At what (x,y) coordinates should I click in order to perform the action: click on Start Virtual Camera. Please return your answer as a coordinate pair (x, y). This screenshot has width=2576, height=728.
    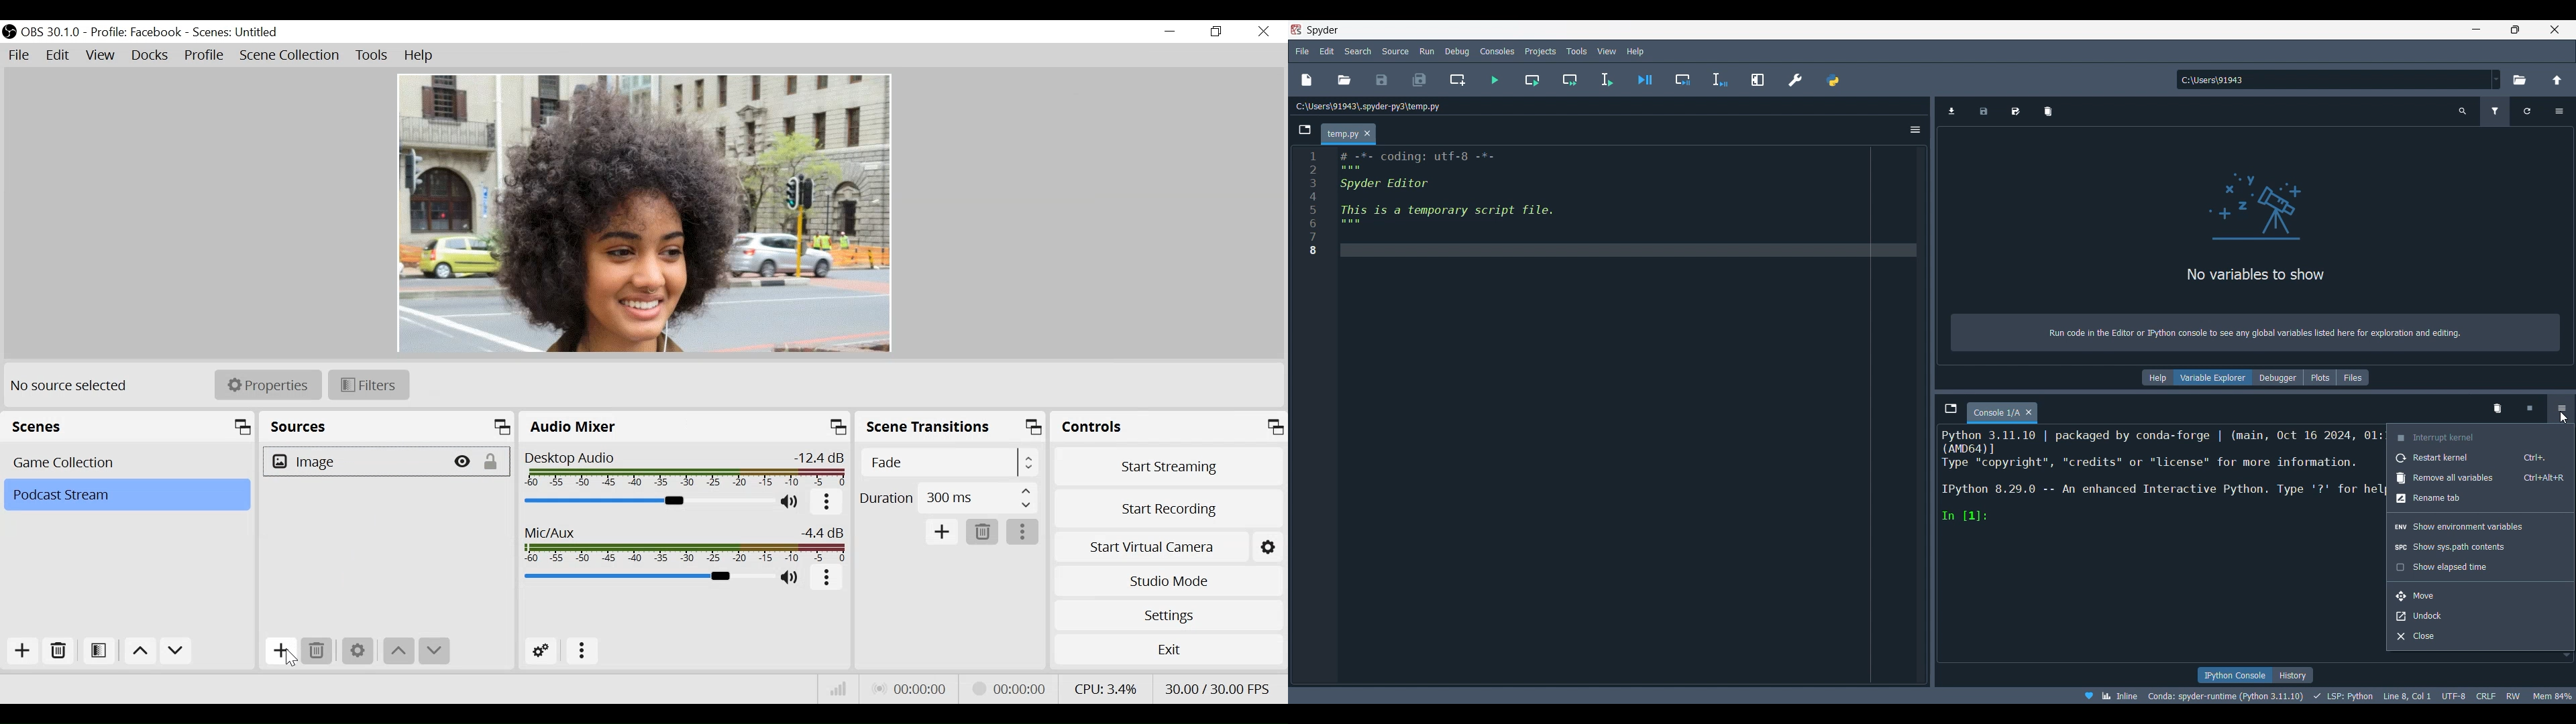
    Looking at the image, I should click on (1169, 544).